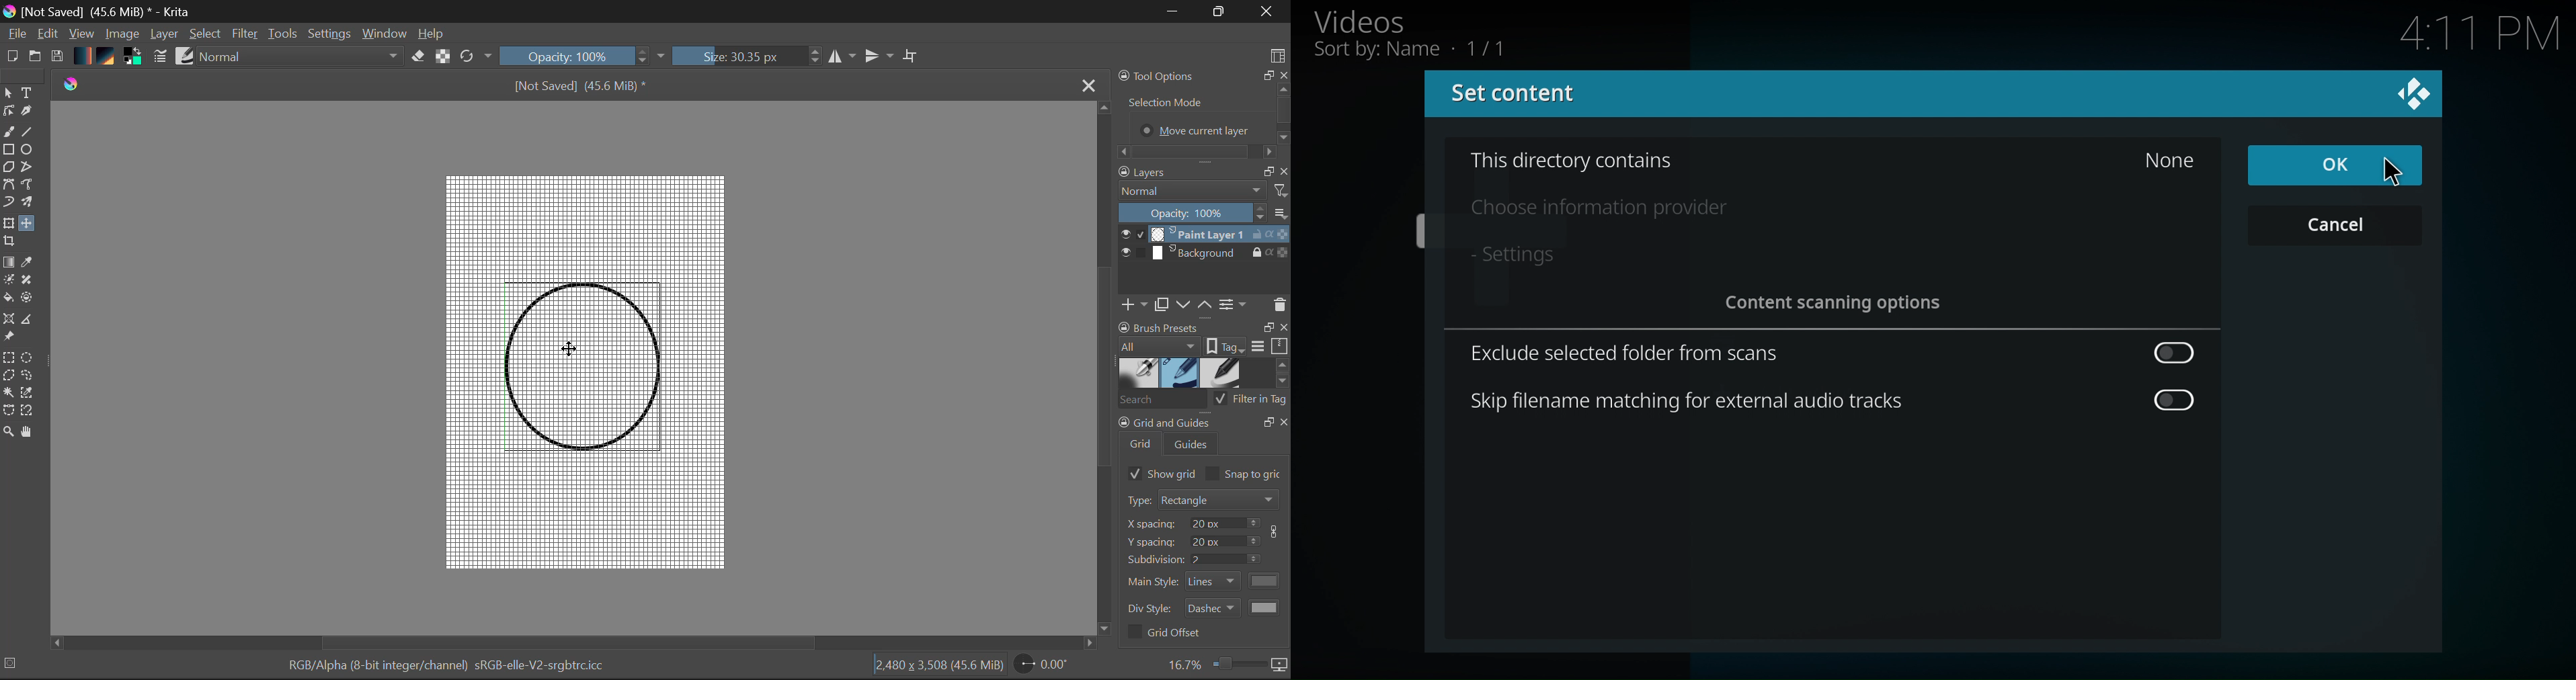 The height and width of the screenshot is (700, 2576). What do you see at coordinates (30, 263) in the screenshot?
I see `Eyedropper` at bounding box center [30, 263].